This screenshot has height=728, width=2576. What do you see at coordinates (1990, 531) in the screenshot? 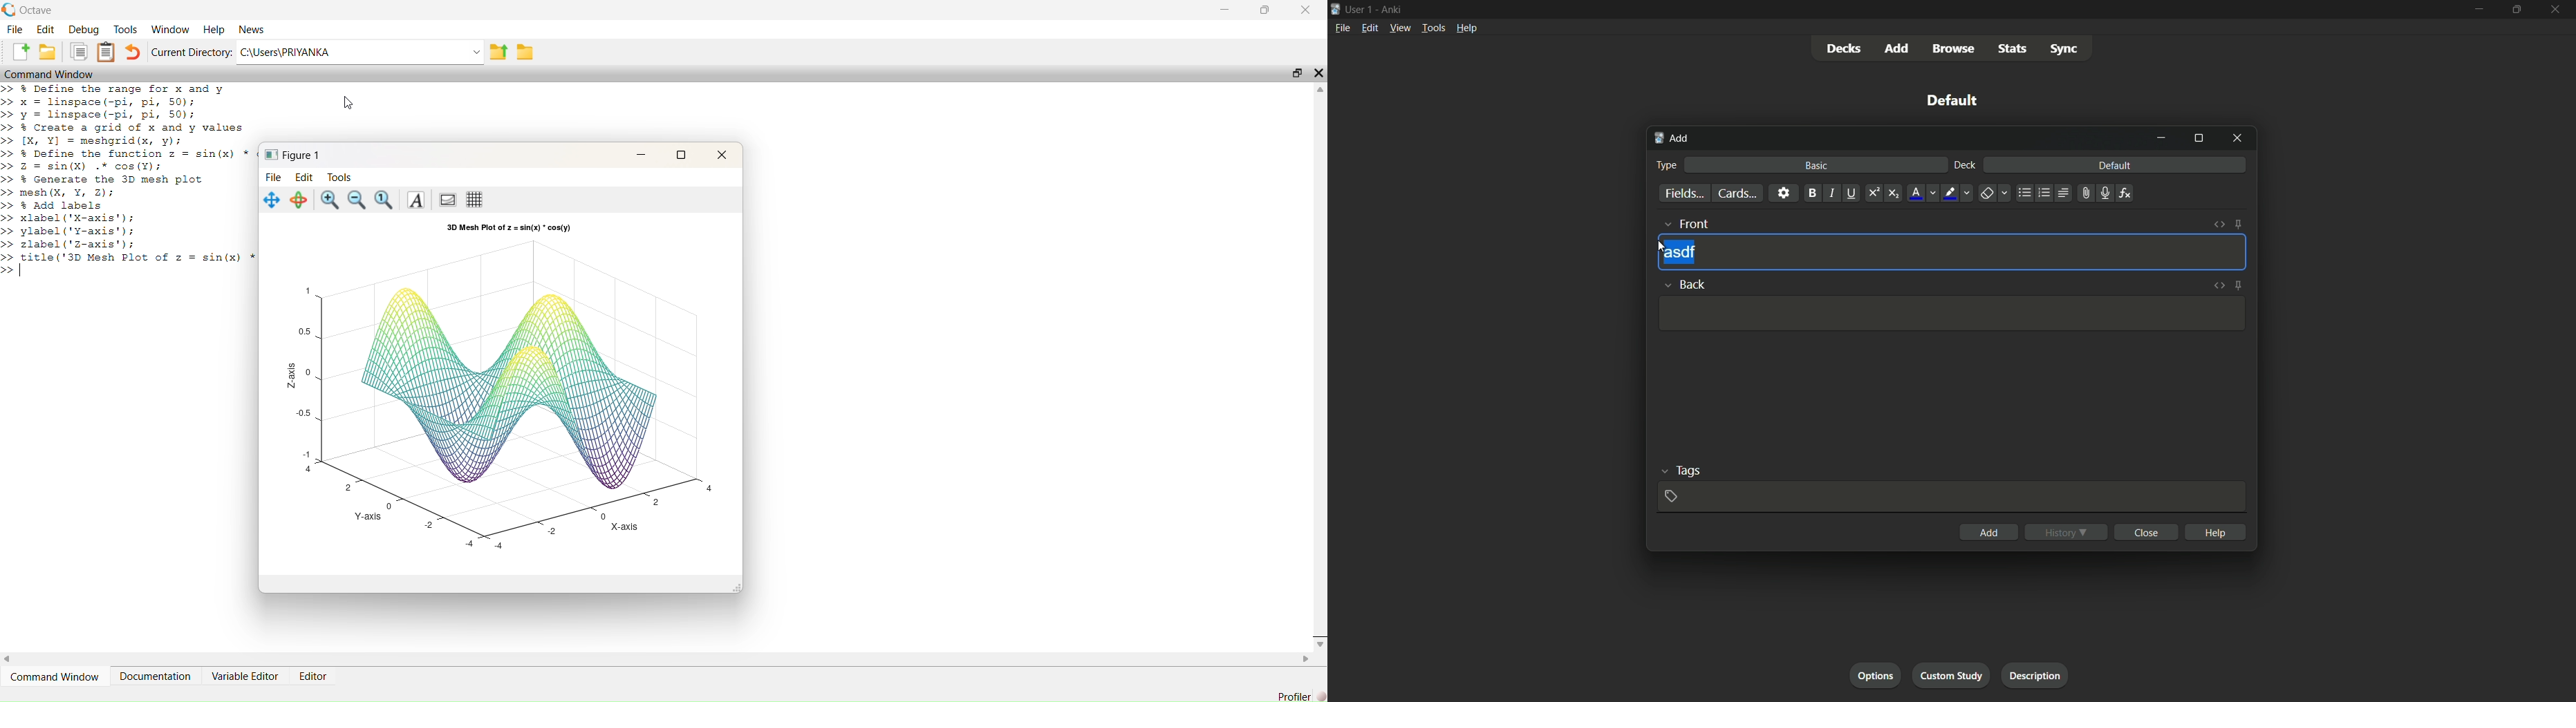
I see `add` at bounding box center [1990, 531].